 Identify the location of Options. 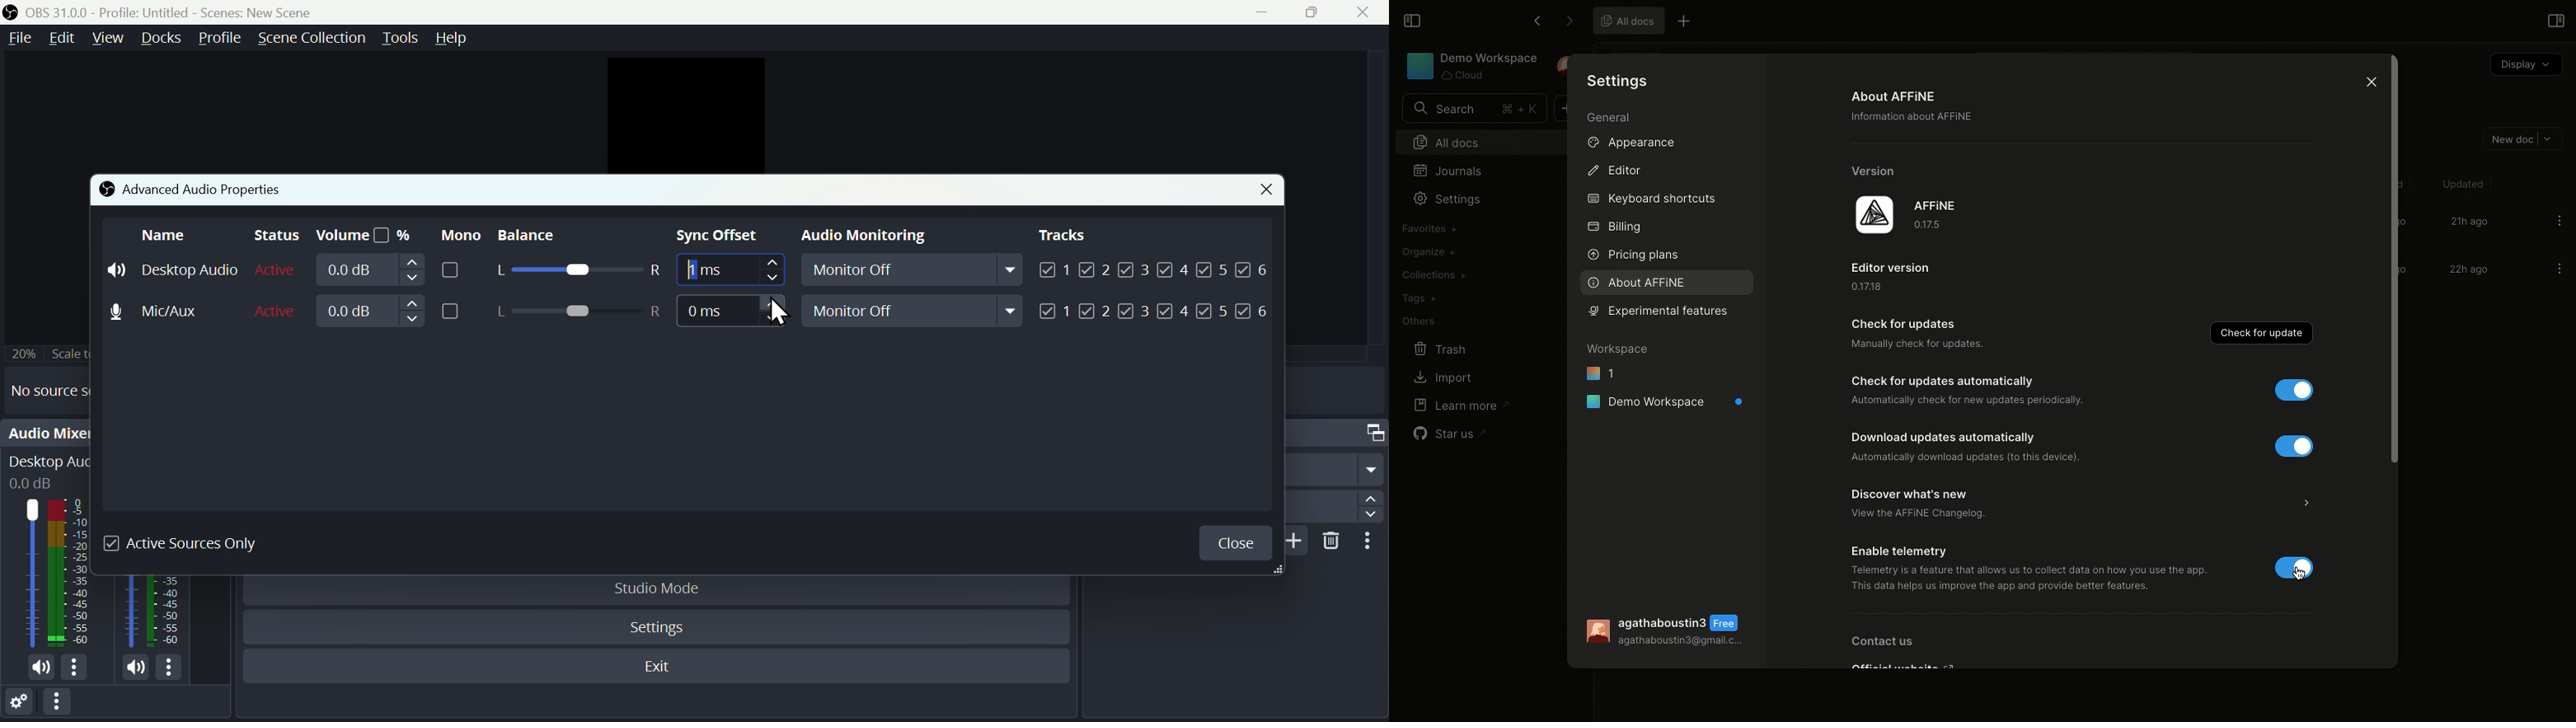
(2560, 220).